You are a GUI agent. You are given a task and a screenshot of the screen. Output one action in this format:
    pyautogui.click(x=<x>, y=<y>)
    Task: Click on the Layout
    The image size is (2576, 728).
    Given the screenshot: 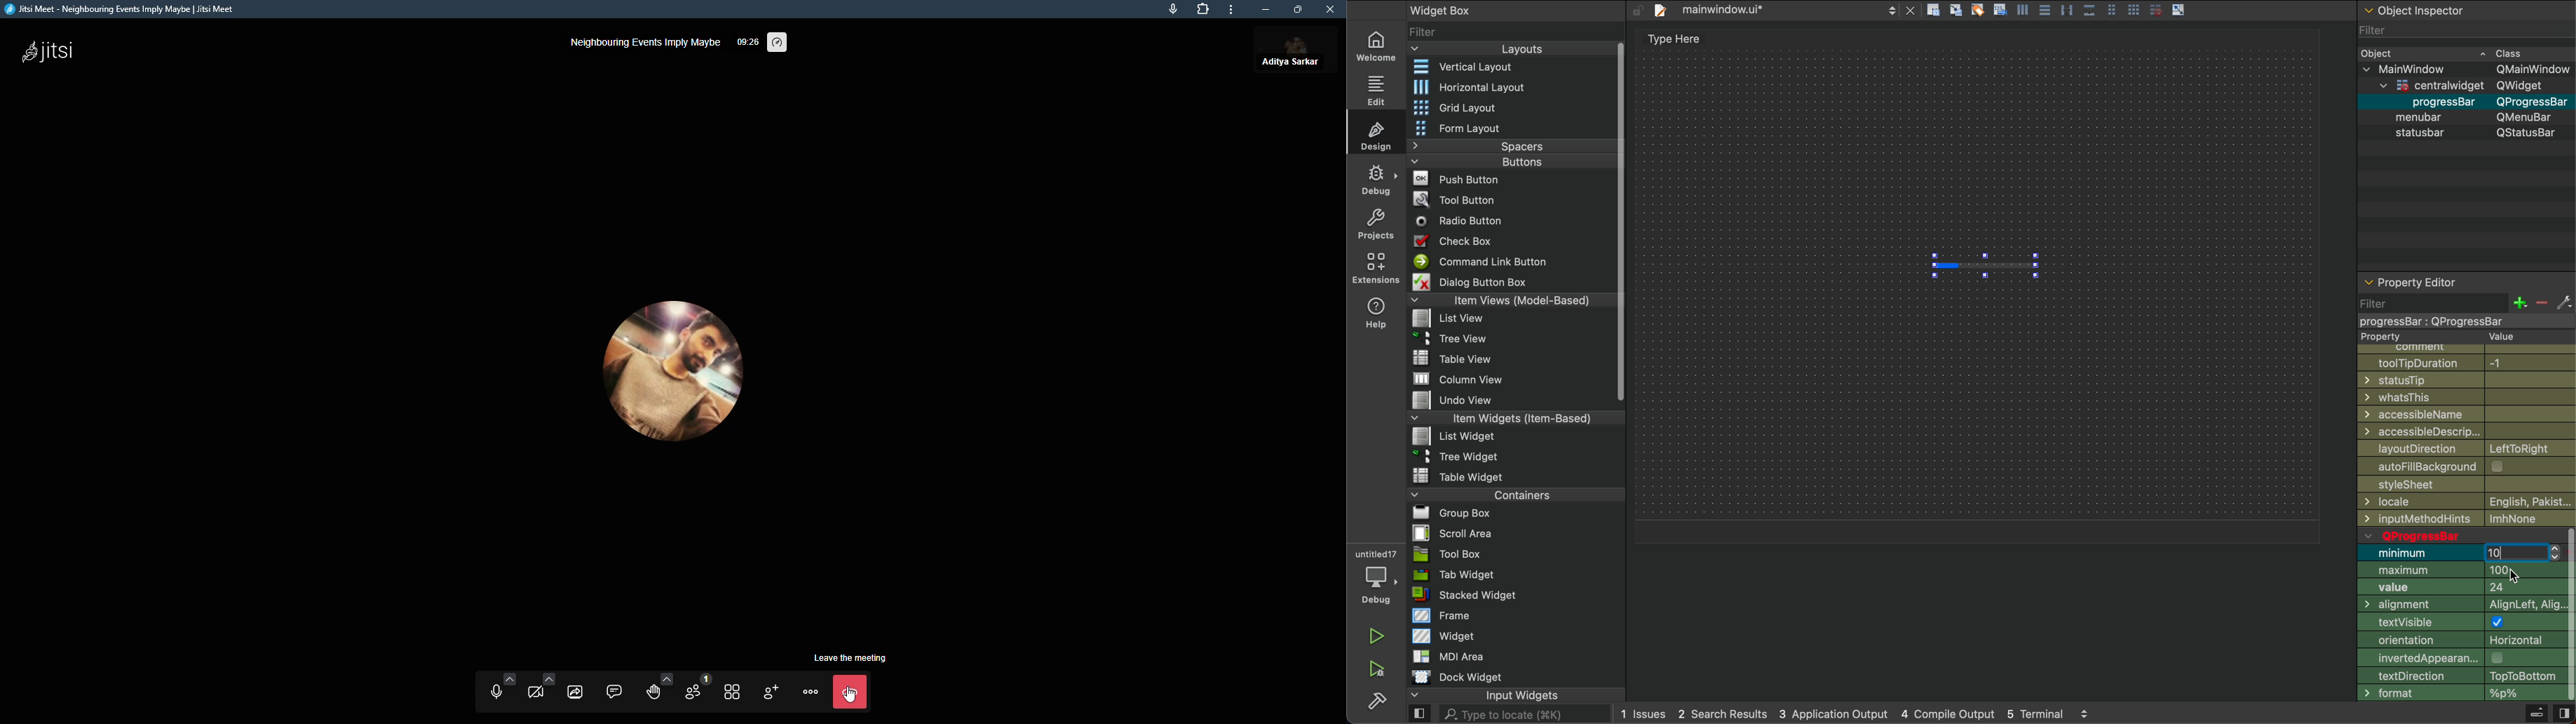 What is the action you would take?
    pyautogui.click(x=1503, y=49)
    